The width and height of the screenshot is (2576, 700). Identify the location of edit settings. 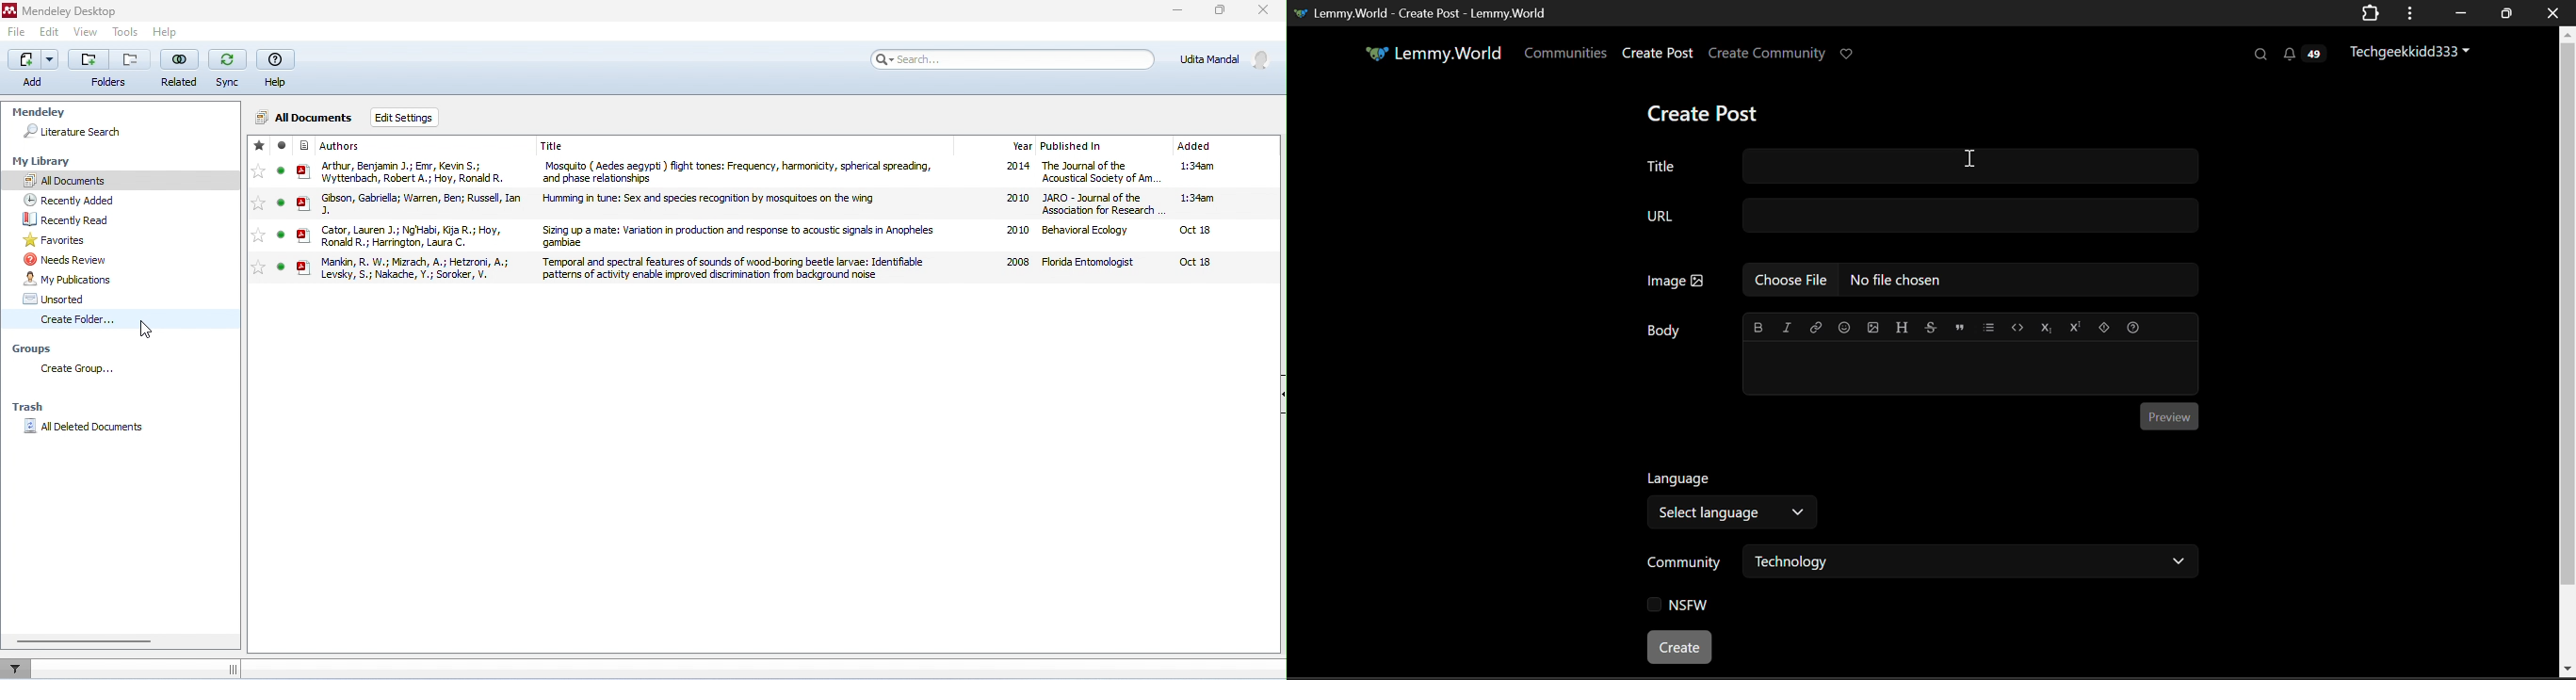
(404, 116).